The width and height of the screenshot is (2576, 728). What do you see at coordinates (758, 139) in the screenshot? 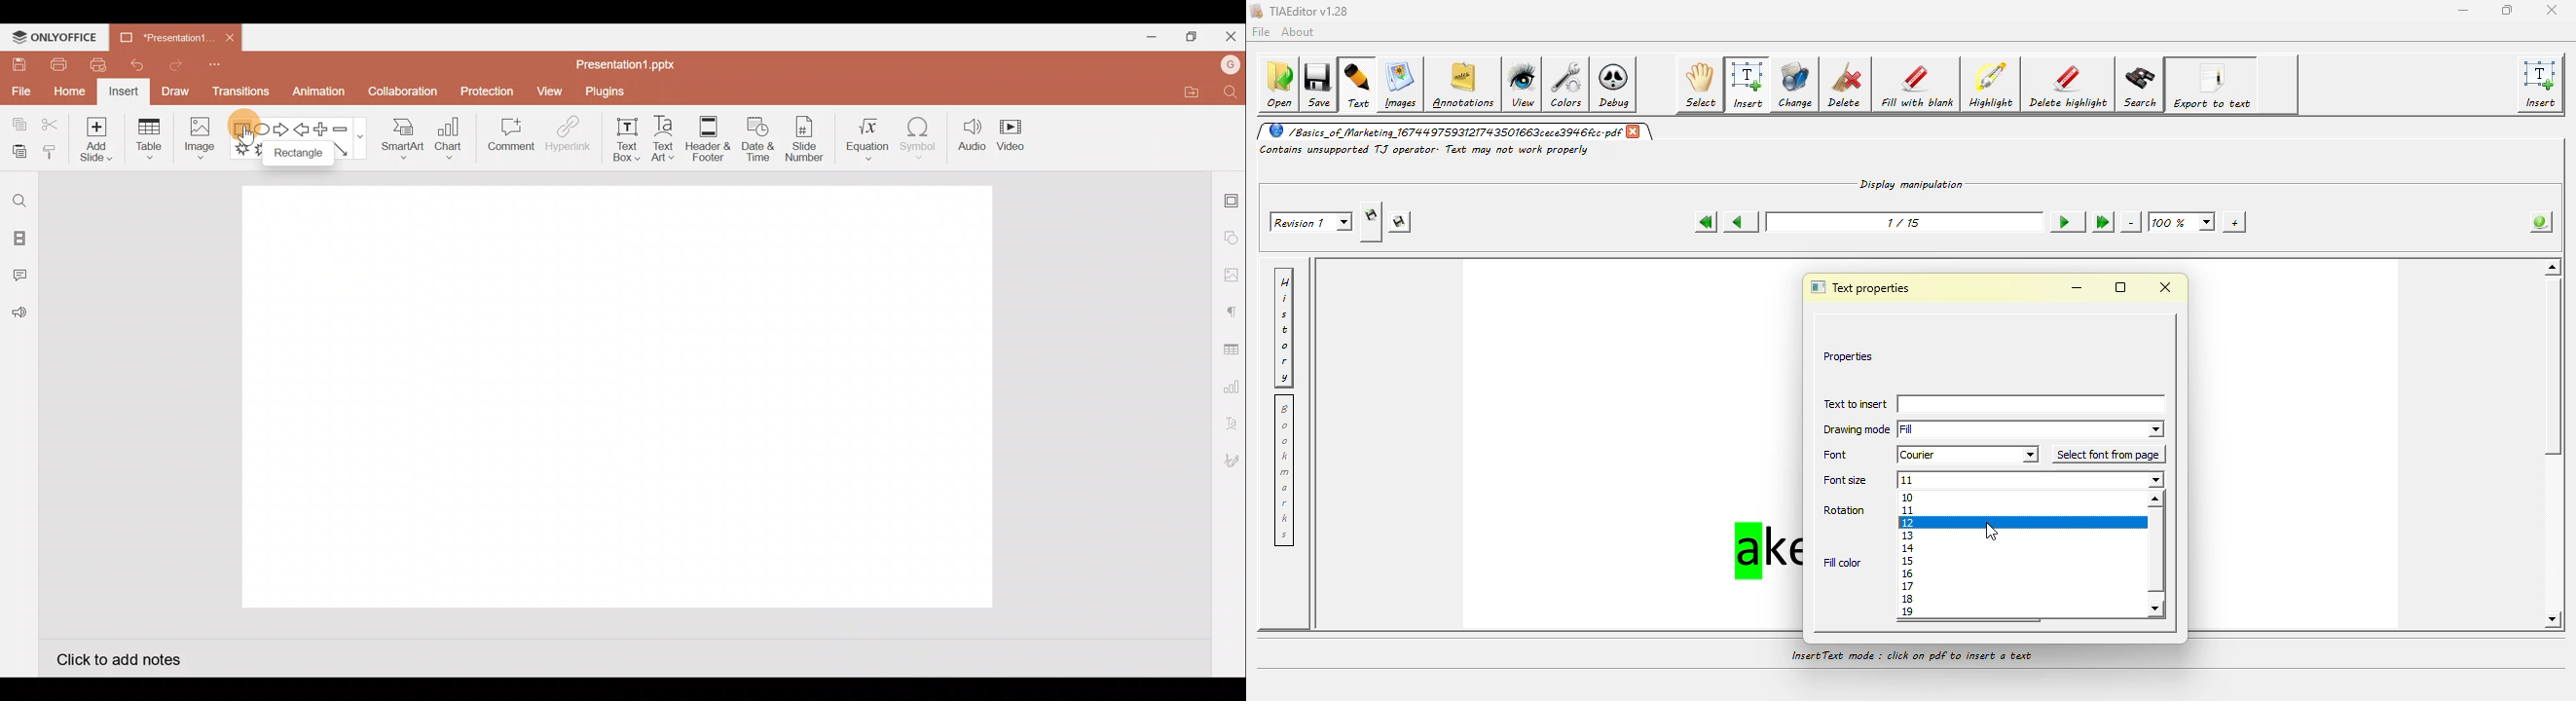
I see `Date & time` at bounding box center [758, 139].